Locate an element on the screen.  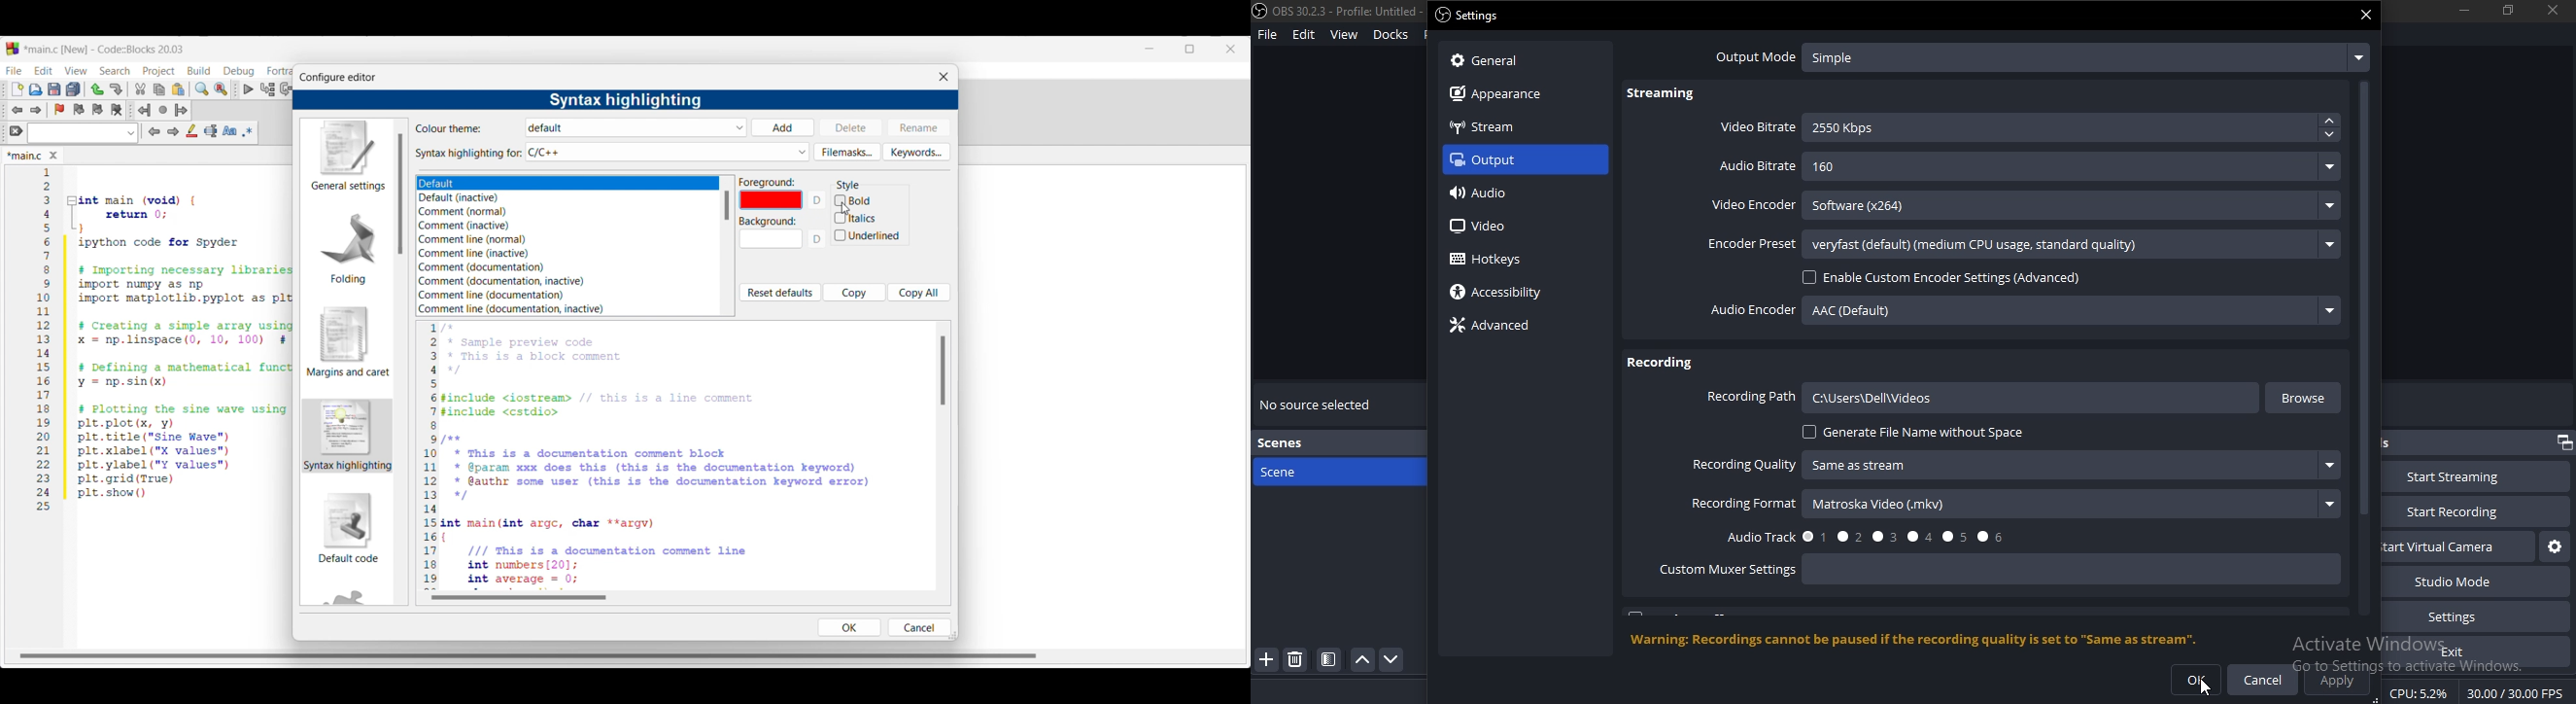
Copy is located at coordinates (159, 90).